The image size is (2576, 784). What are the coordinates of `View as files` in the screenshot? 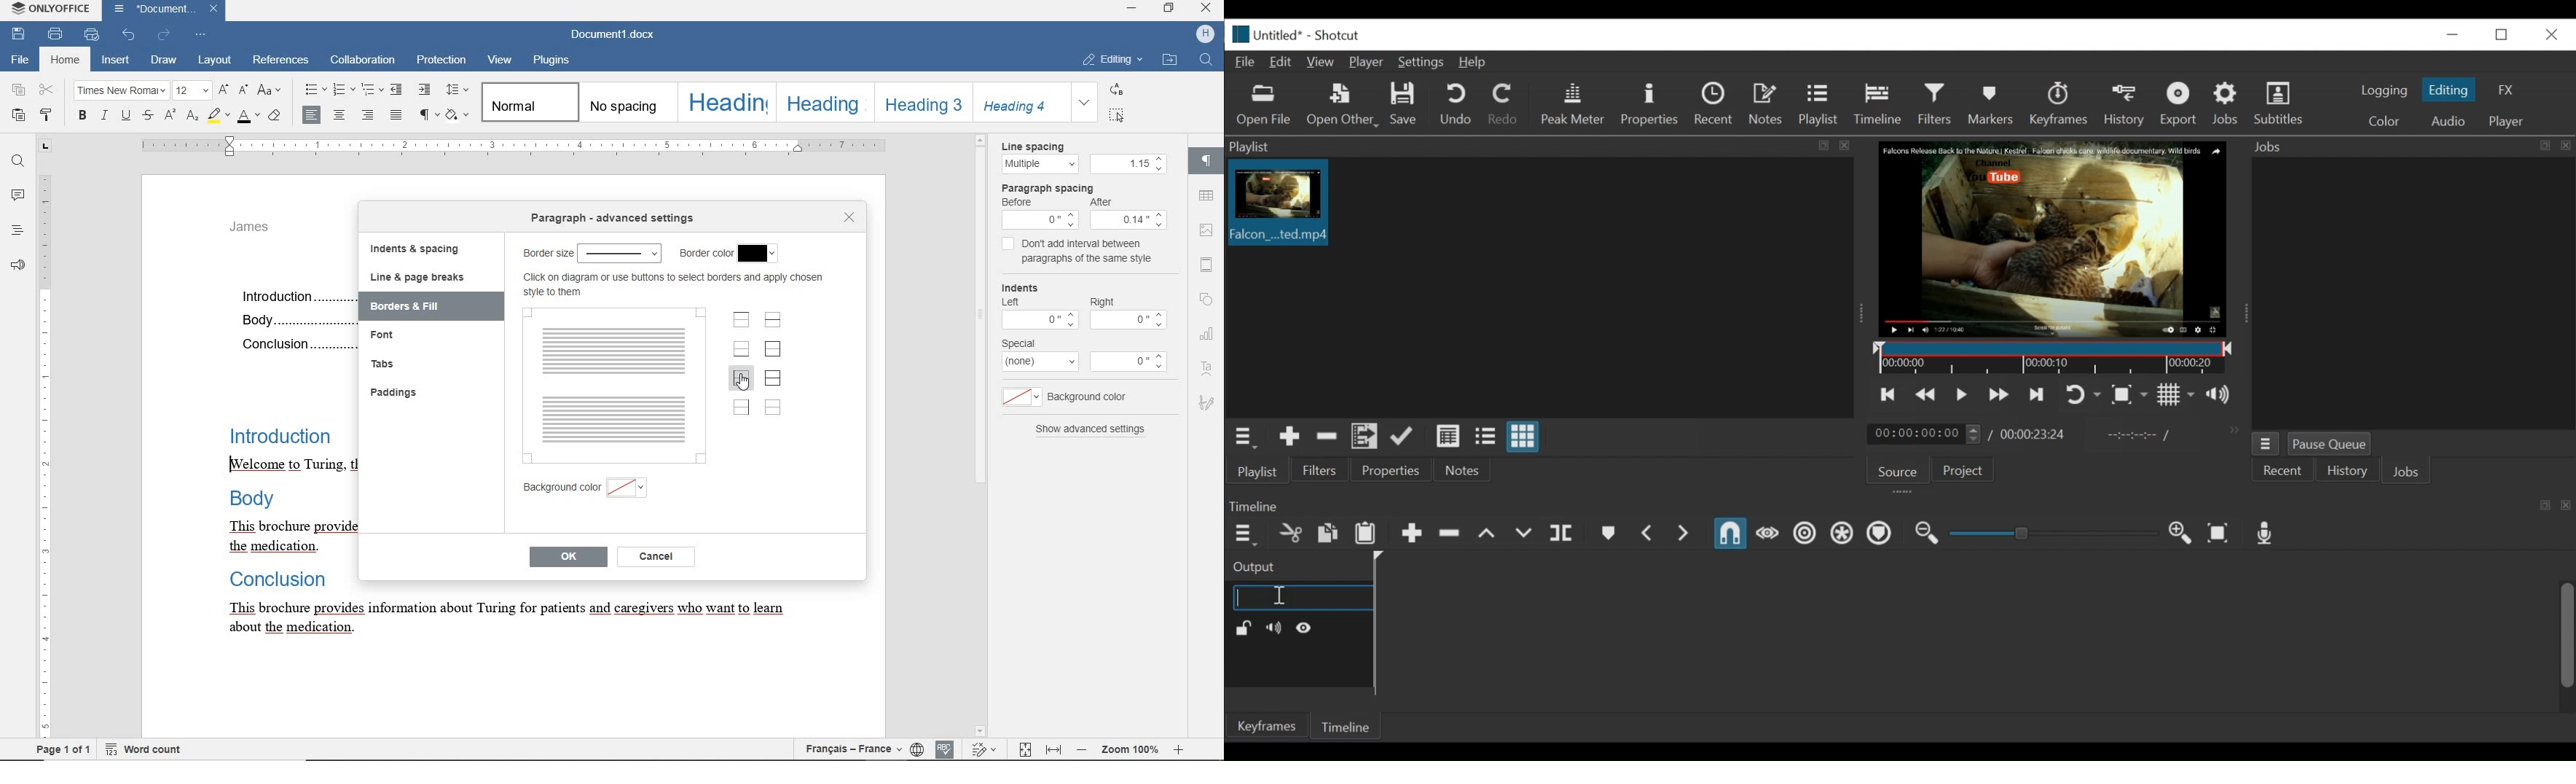 It's located at (1485, 438).